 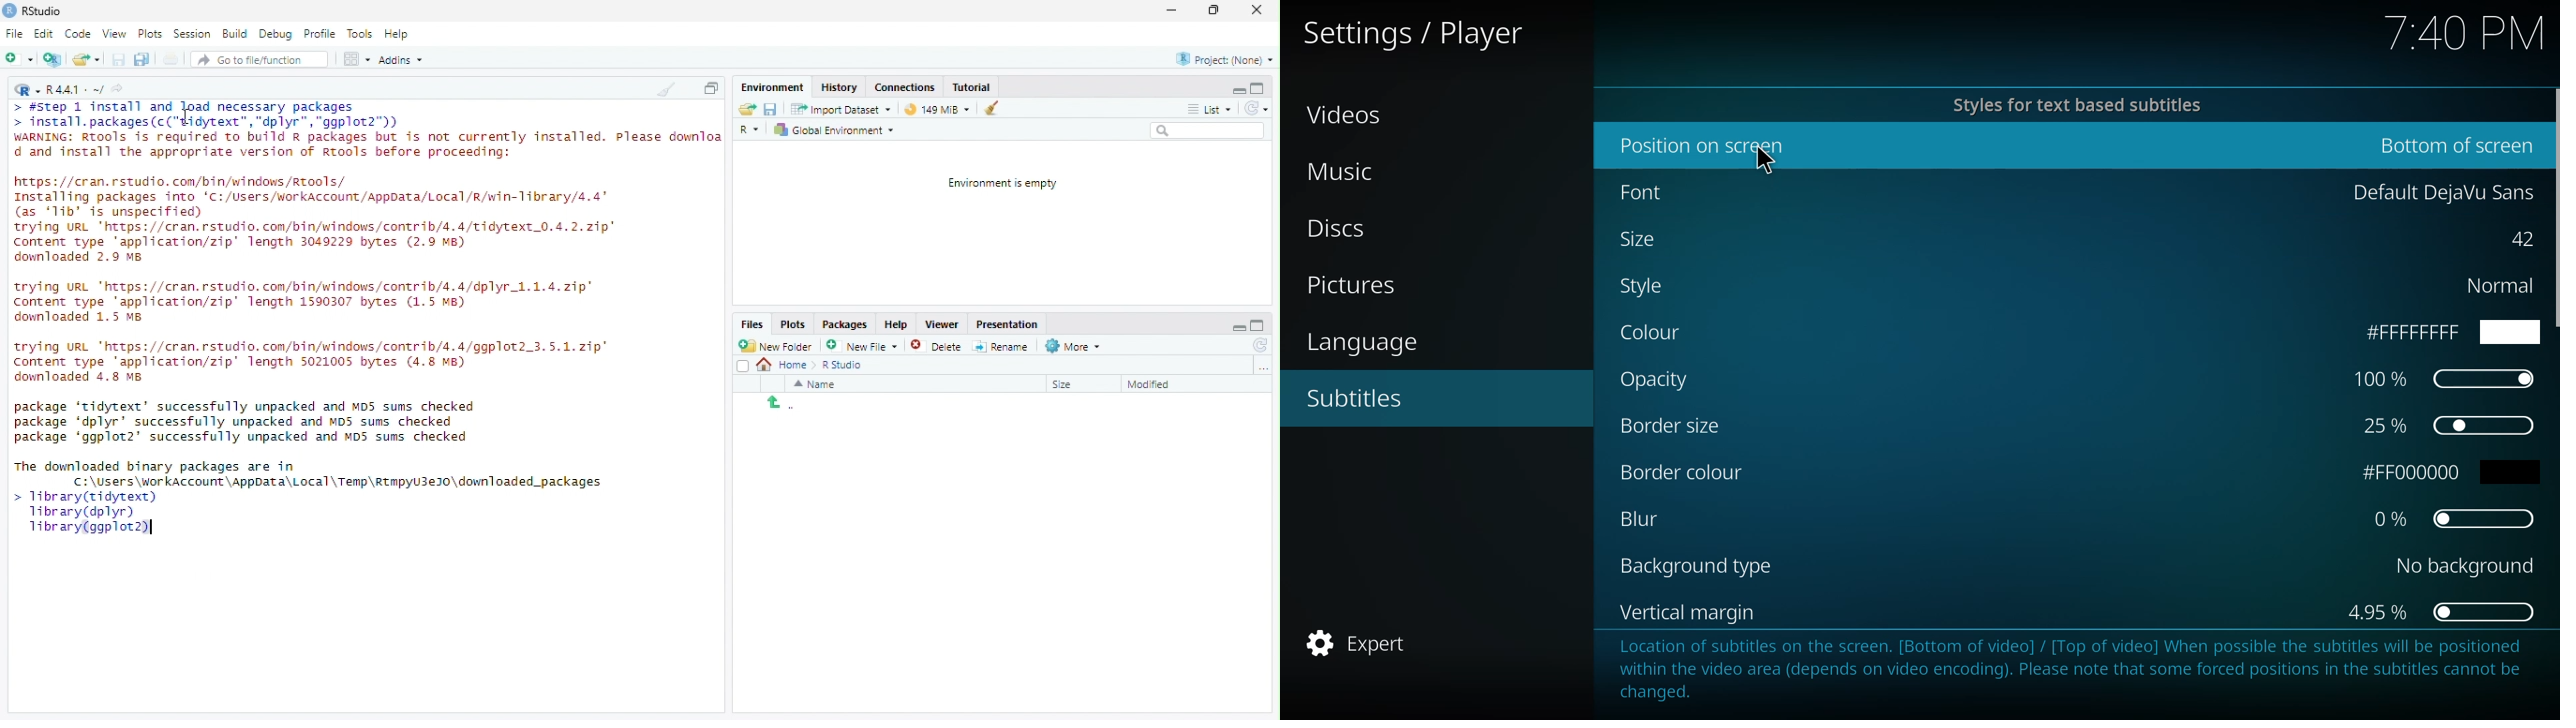 I want to click on 149 MiB, so click(x=934, y=107).